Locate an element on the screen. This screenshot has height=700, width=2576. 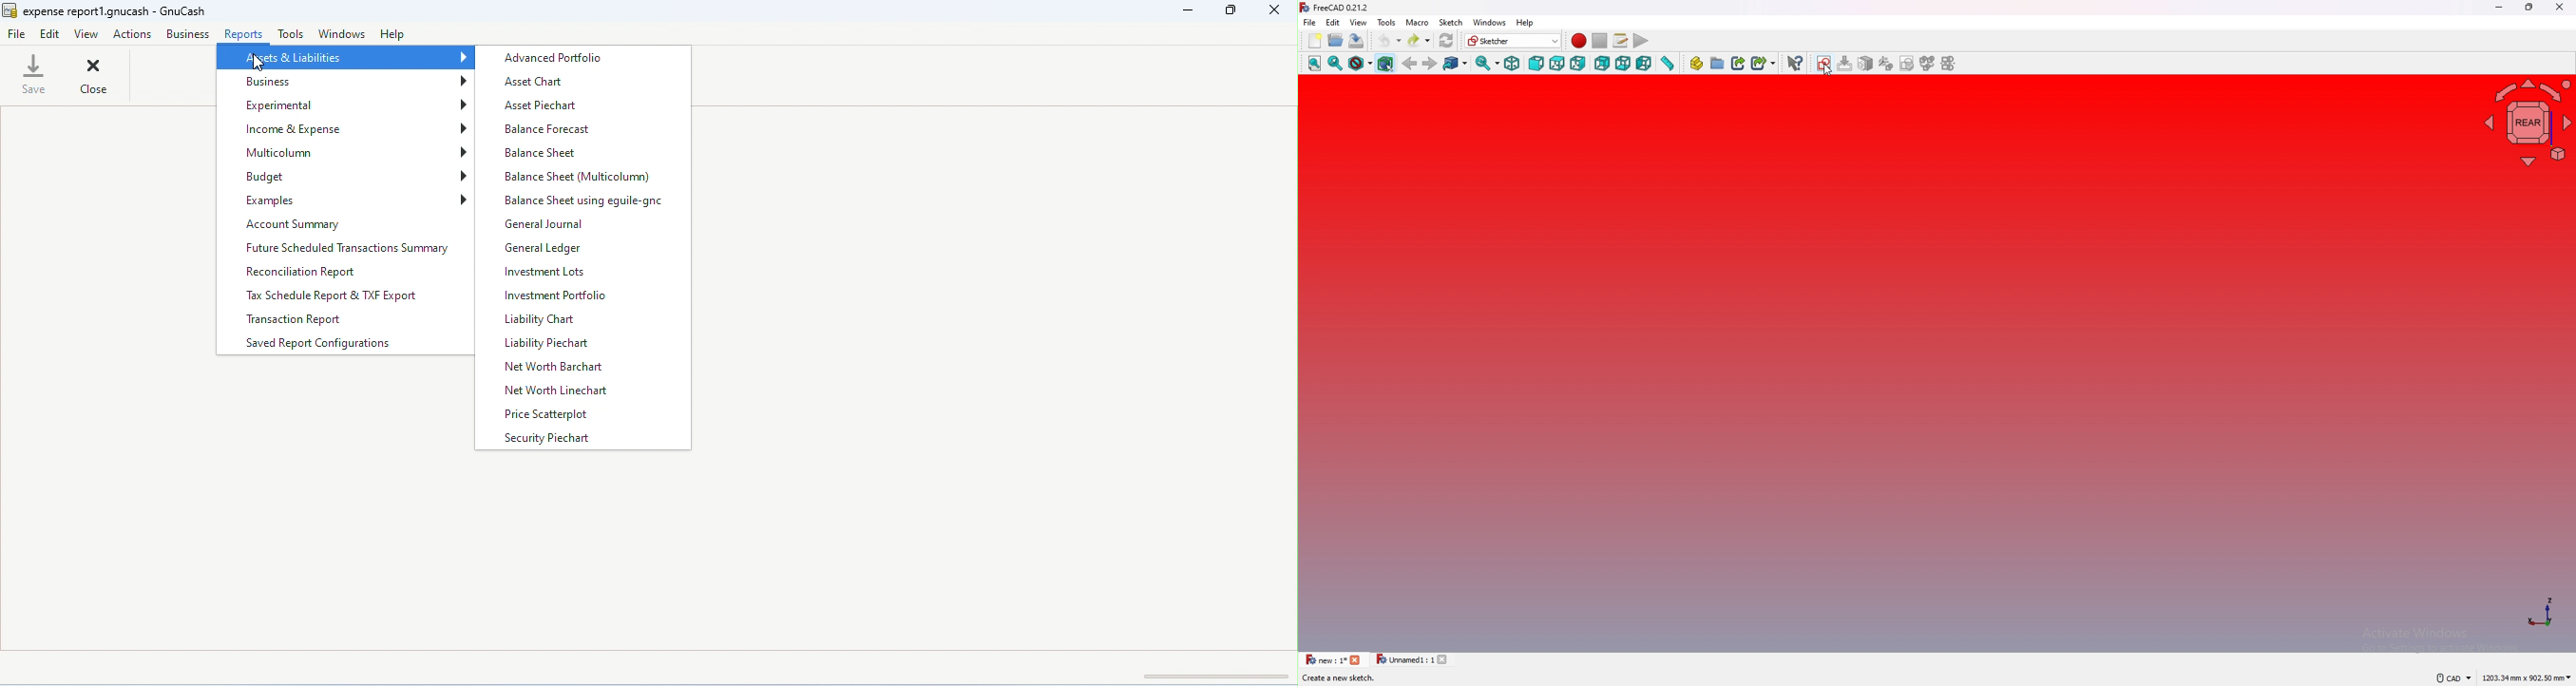
general journal is located at coordinates (545, 226).